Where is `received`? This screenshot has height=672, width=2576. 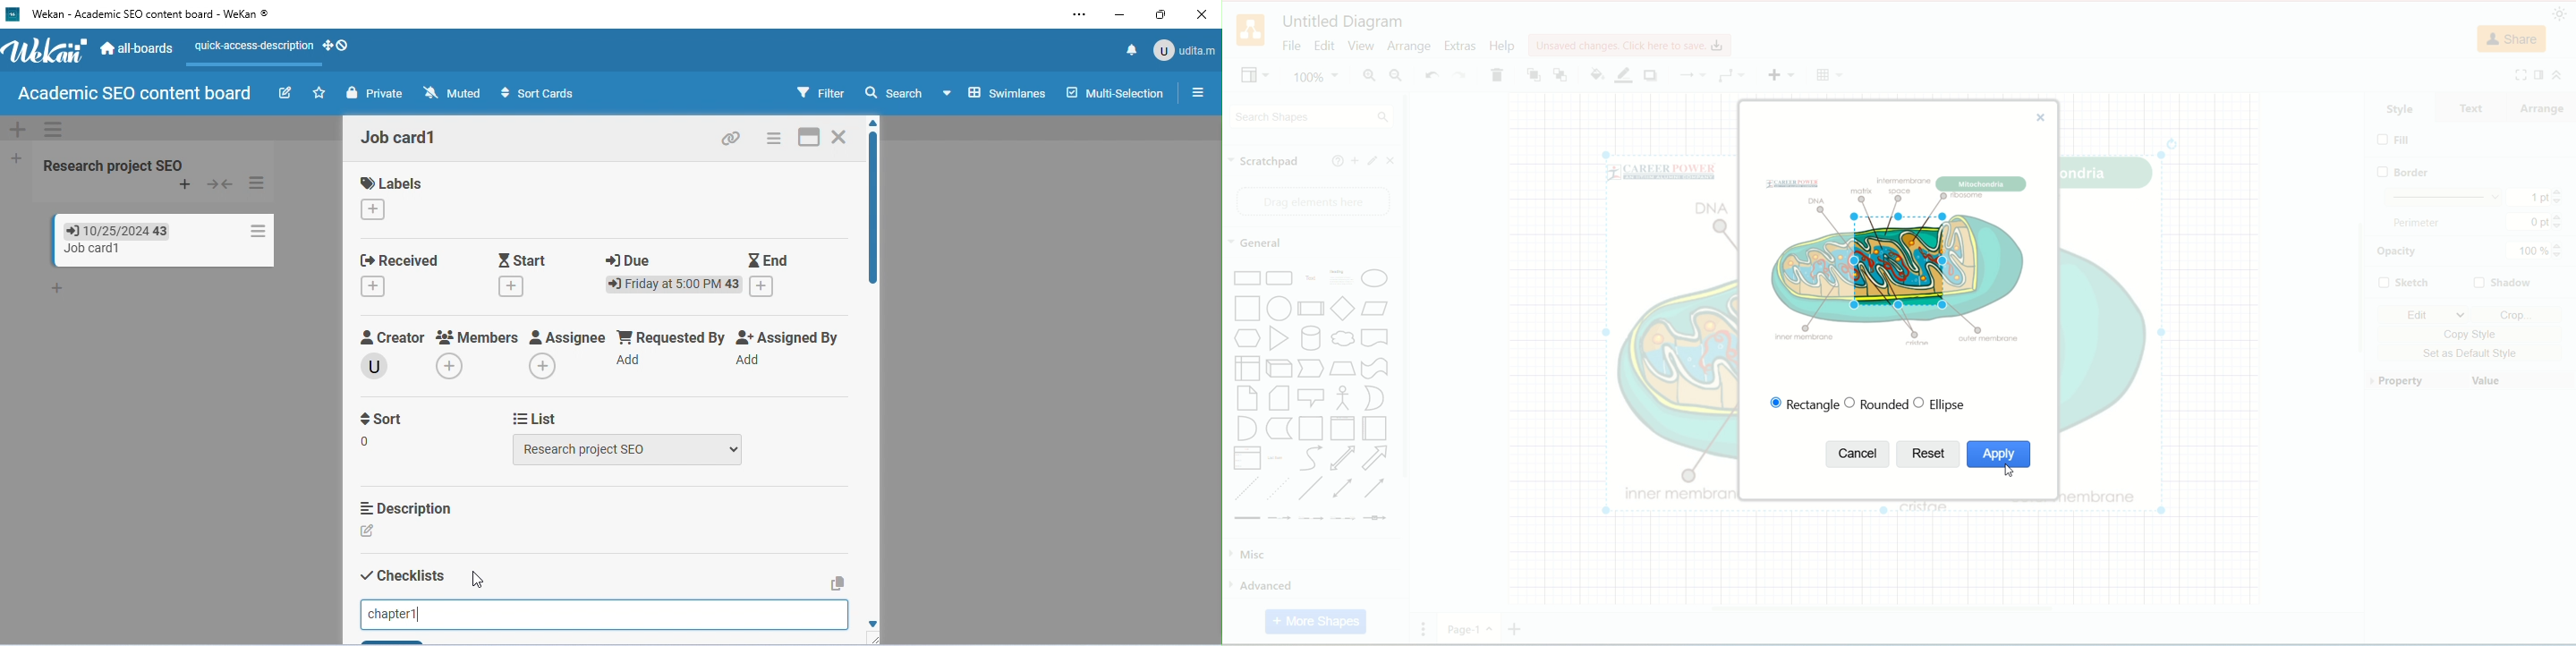
received is located at coordinates (399, 259).